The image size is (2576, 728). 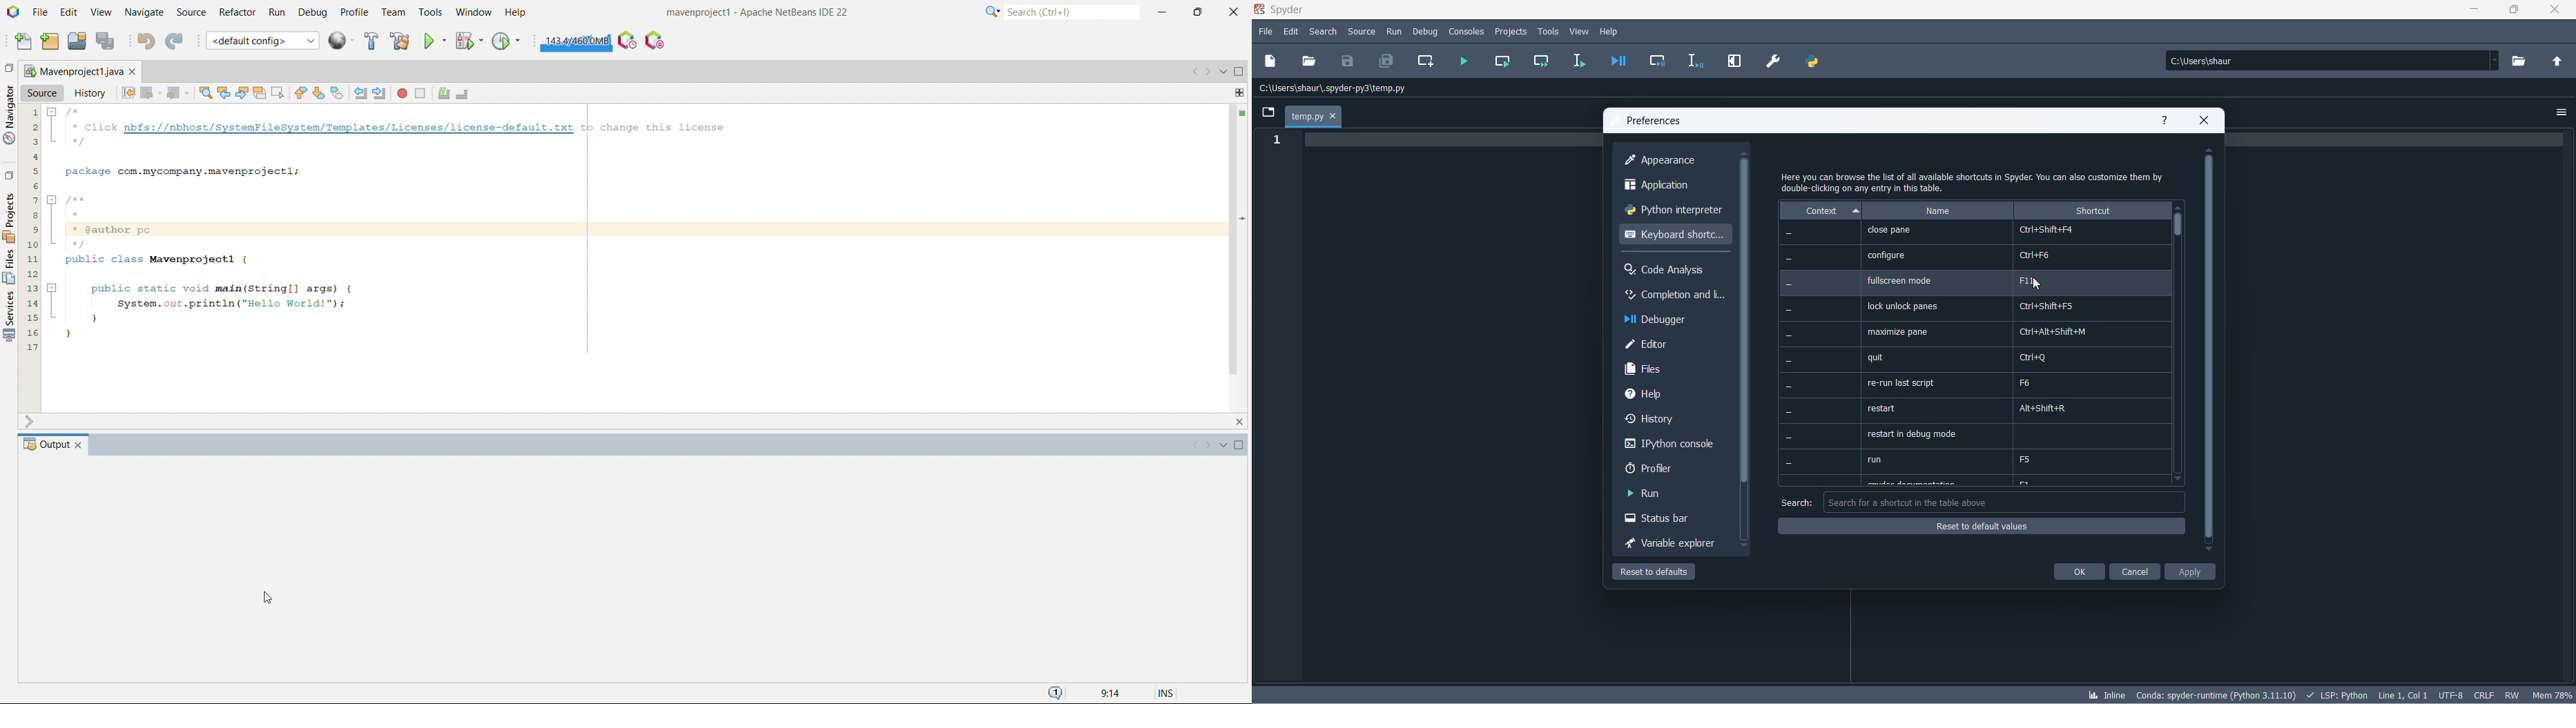 What do you see at coordinates (2135, 573) in the screenshot?
I see `cancel` at bounding box center [2135, 573].